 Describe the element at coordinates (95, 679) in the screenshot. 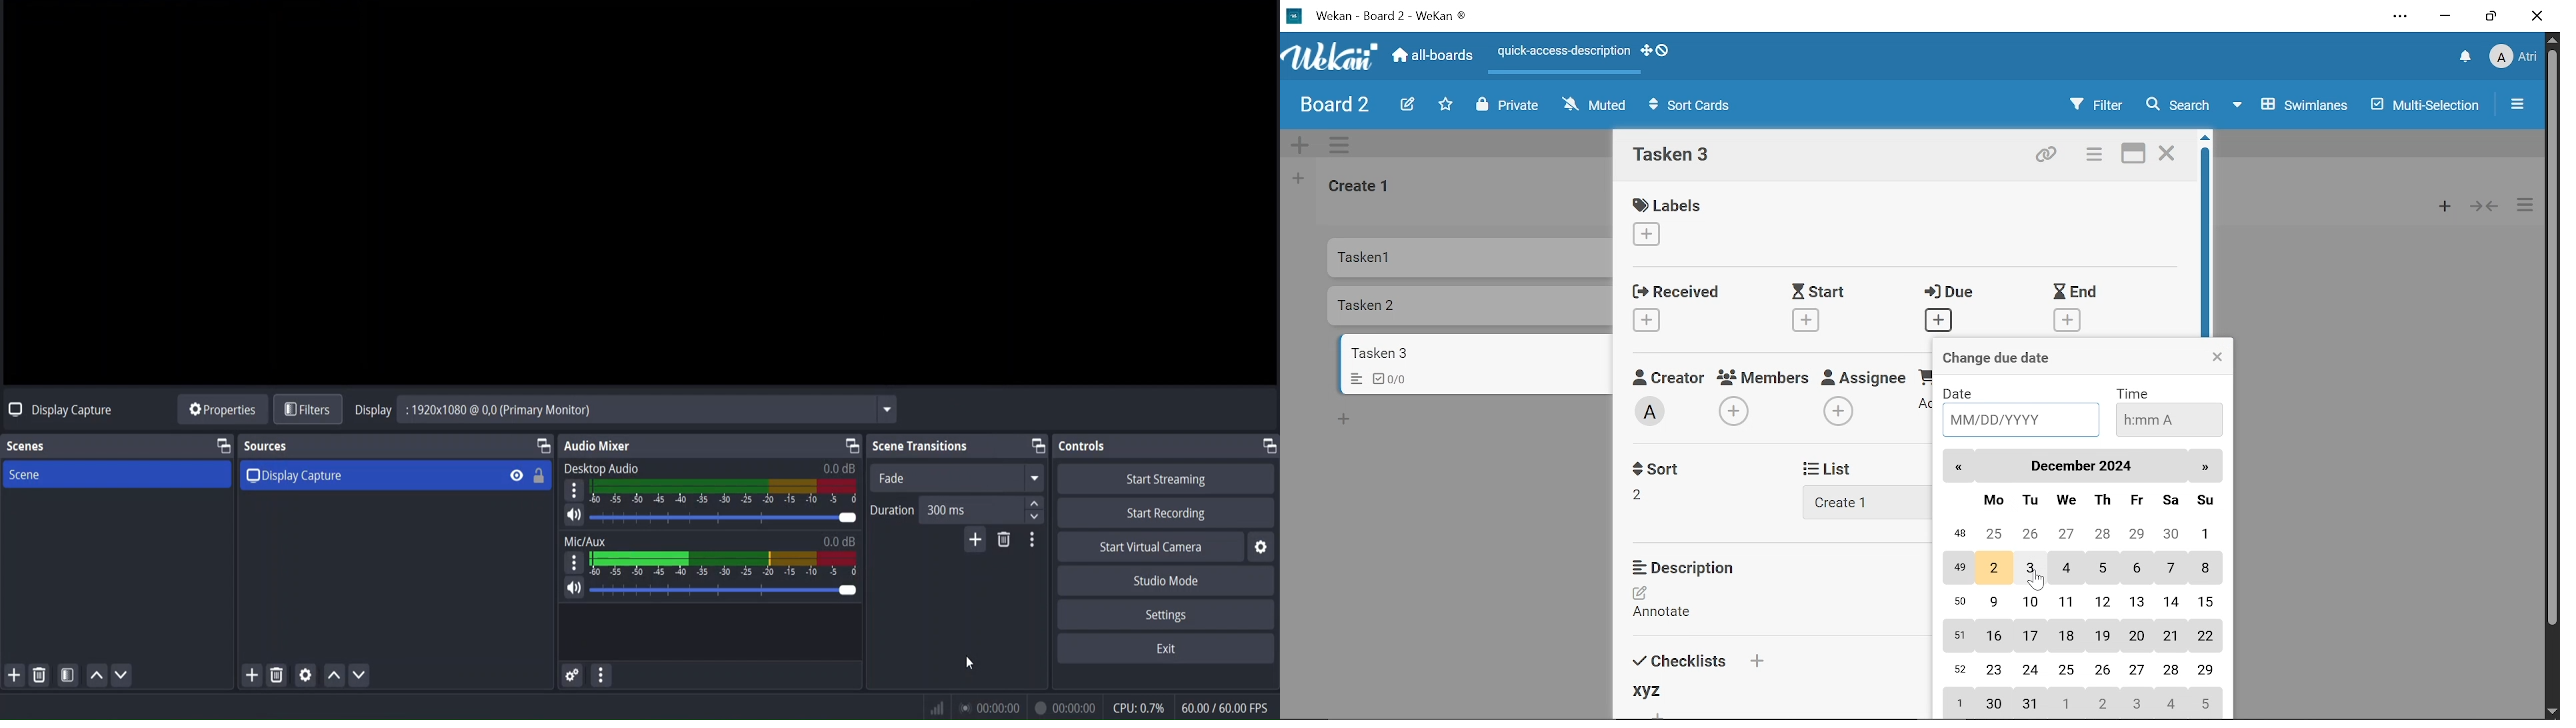

I see `move scene up` at that location.